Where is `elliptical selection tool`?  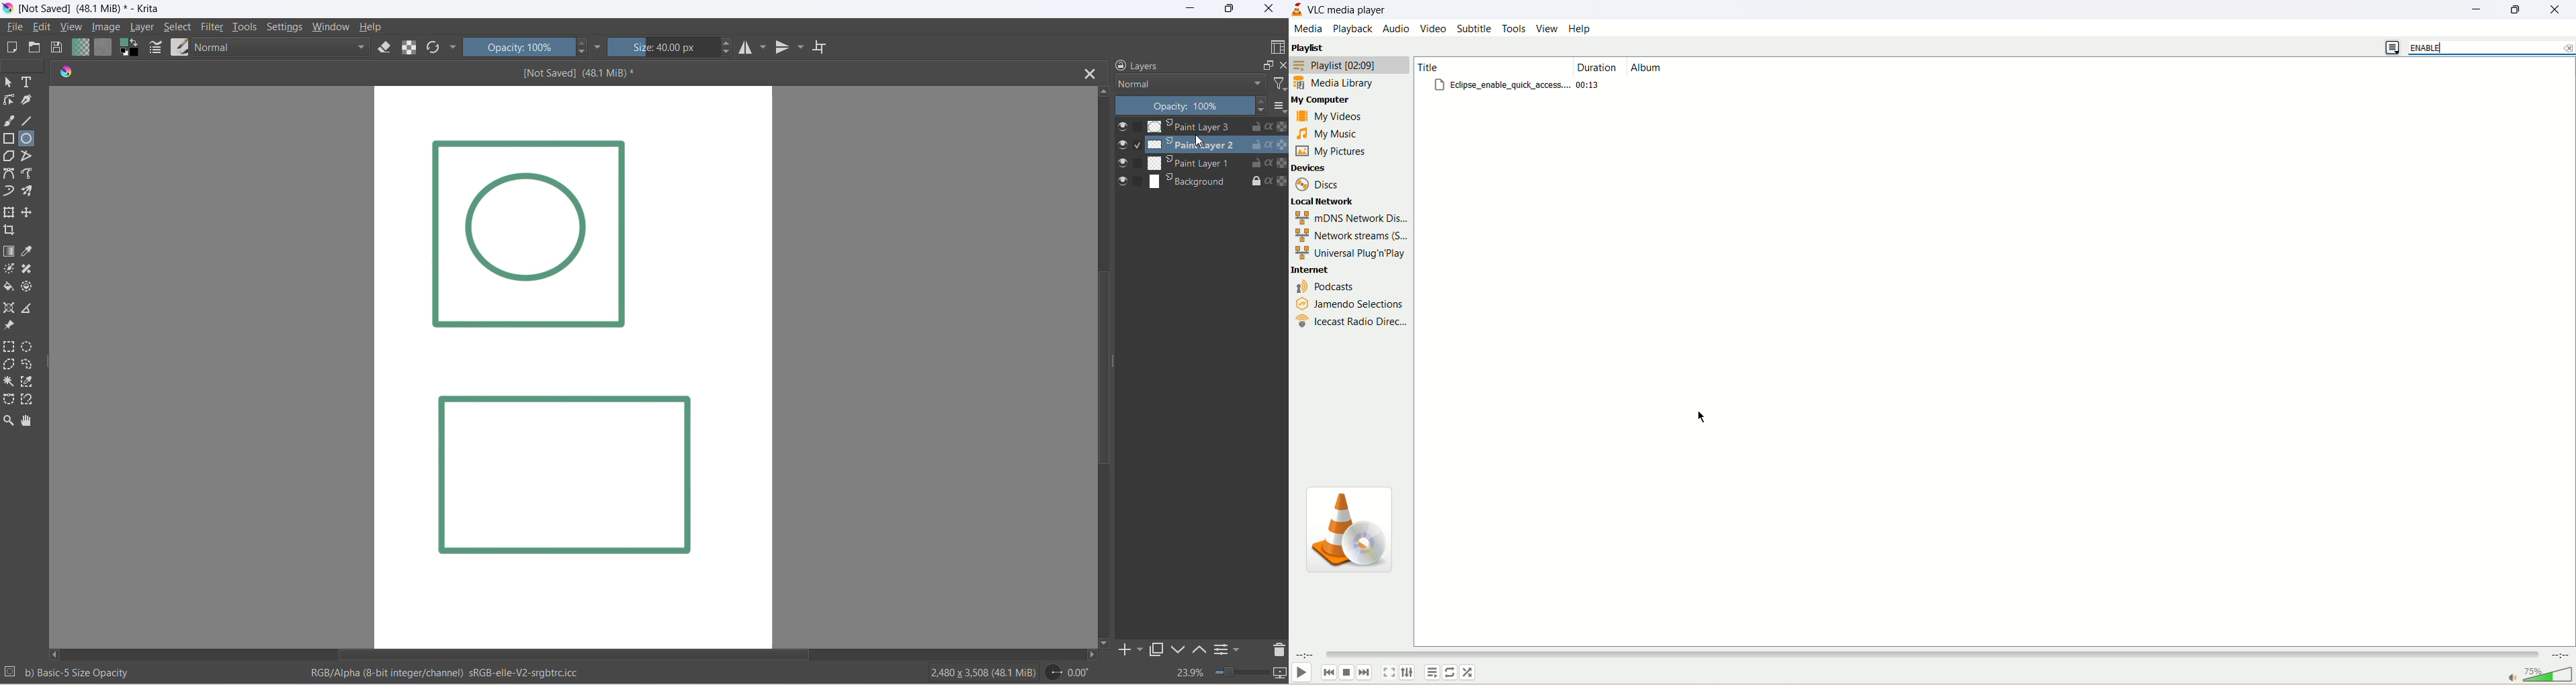
elliptical selection tool is located at coordinates (27, 346).